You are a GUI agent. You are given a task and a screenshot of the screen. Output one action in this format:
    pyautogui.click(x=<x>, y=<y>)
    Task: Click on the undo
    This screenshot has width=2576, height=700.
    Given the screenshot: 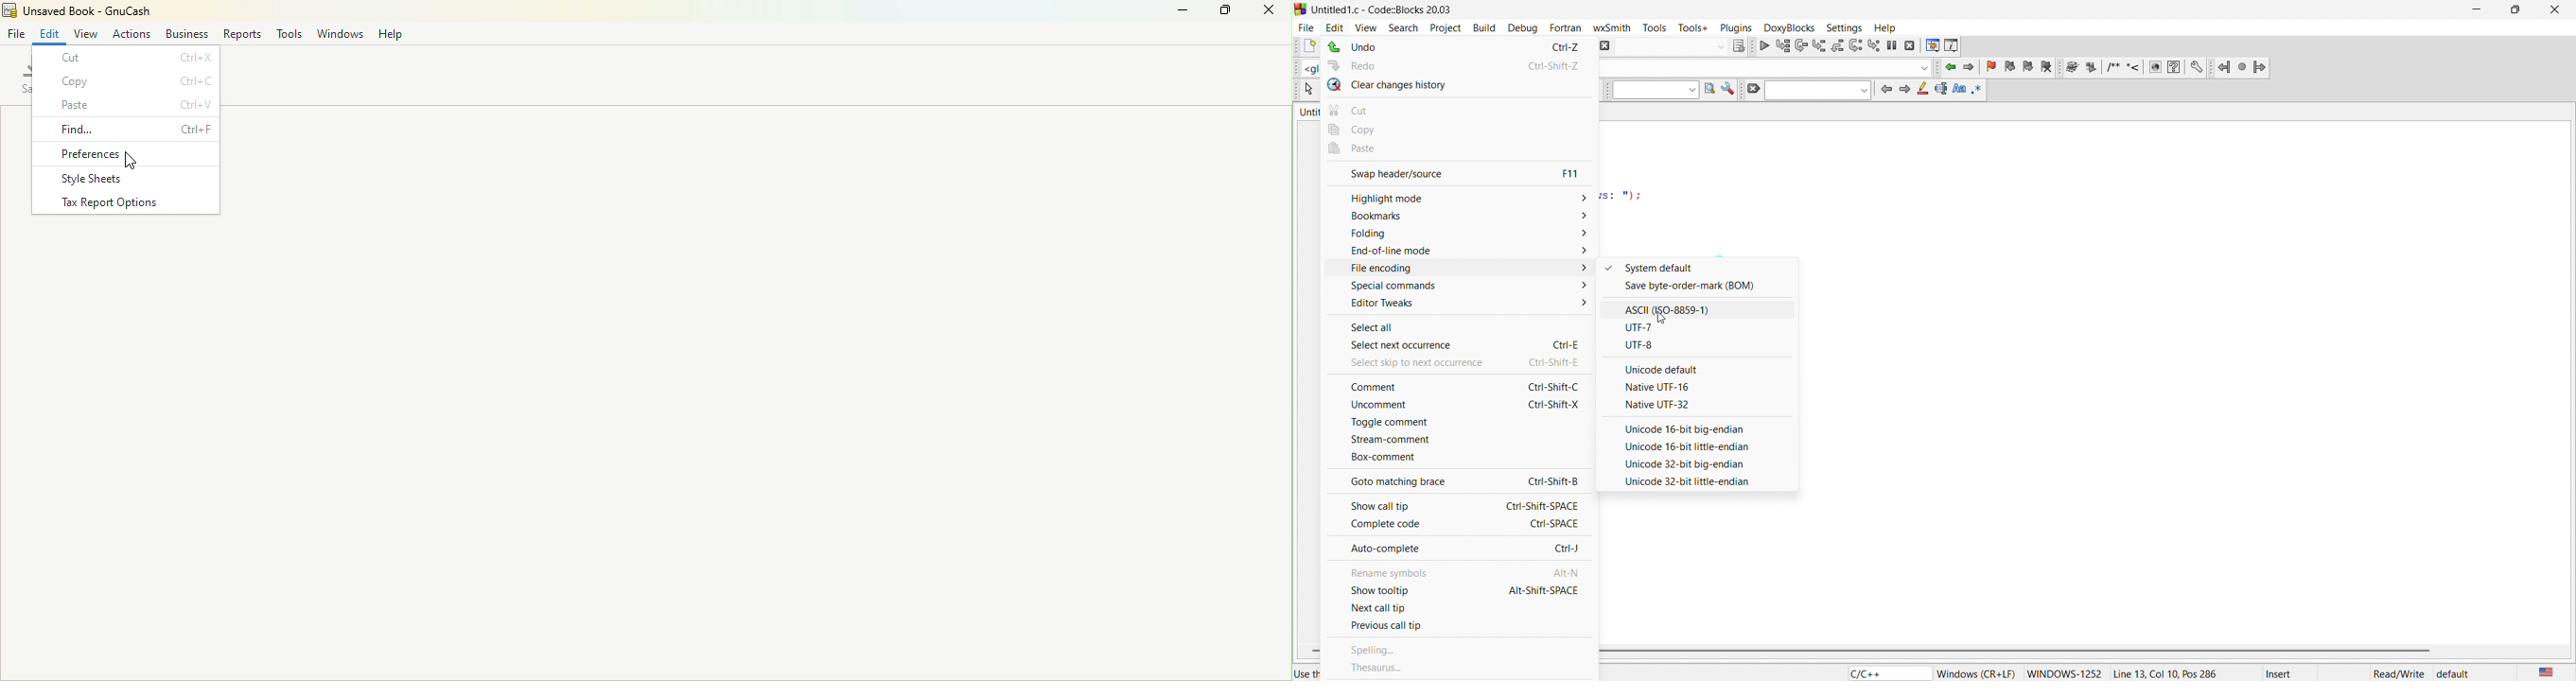 What is the action you would take?
    pyautogui.click(x=1453, y=48)
    